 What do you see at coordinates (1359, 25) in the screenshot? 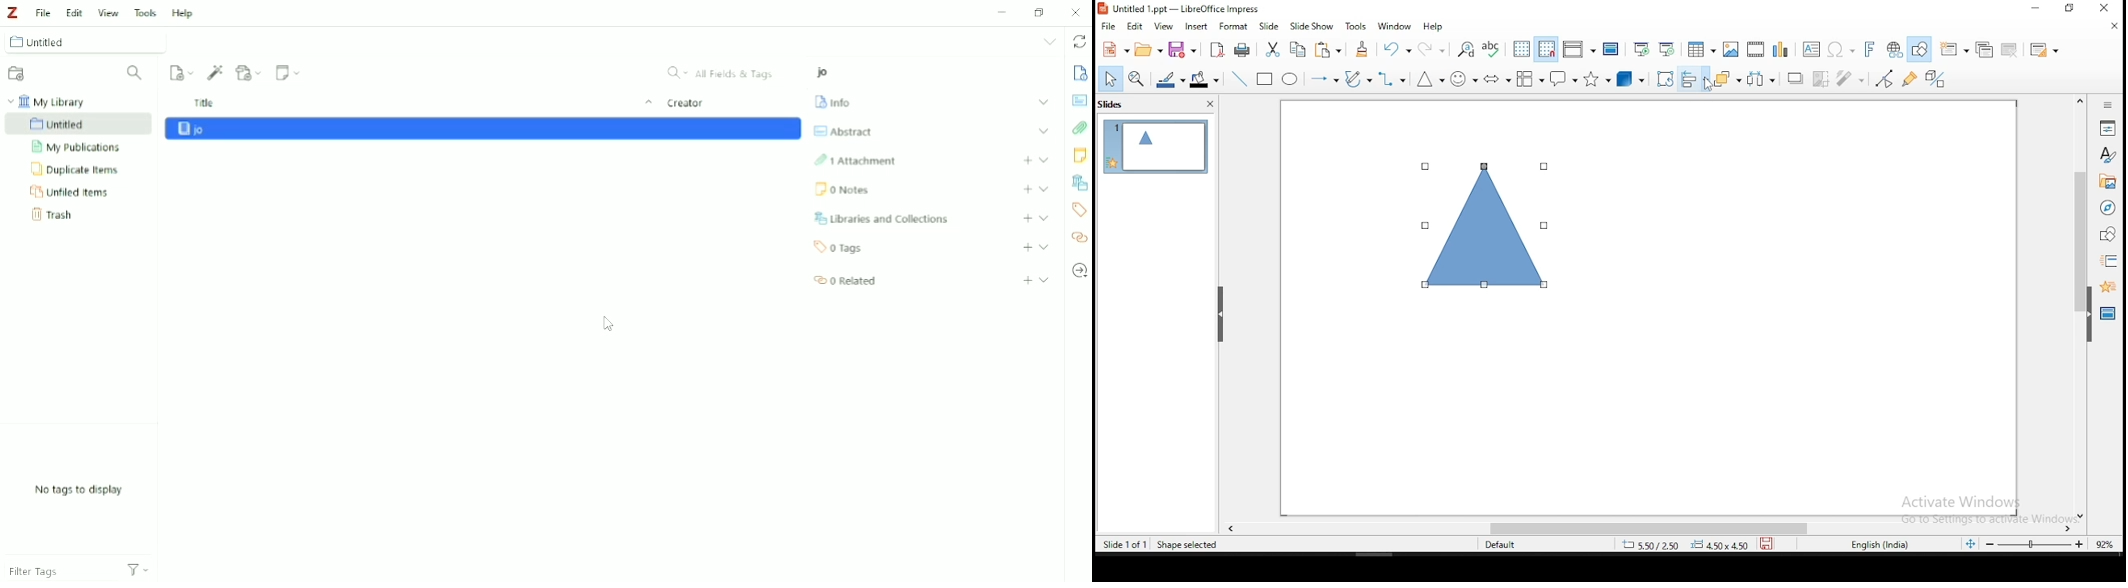
I see `tools` at bounding box center [1359, 25].